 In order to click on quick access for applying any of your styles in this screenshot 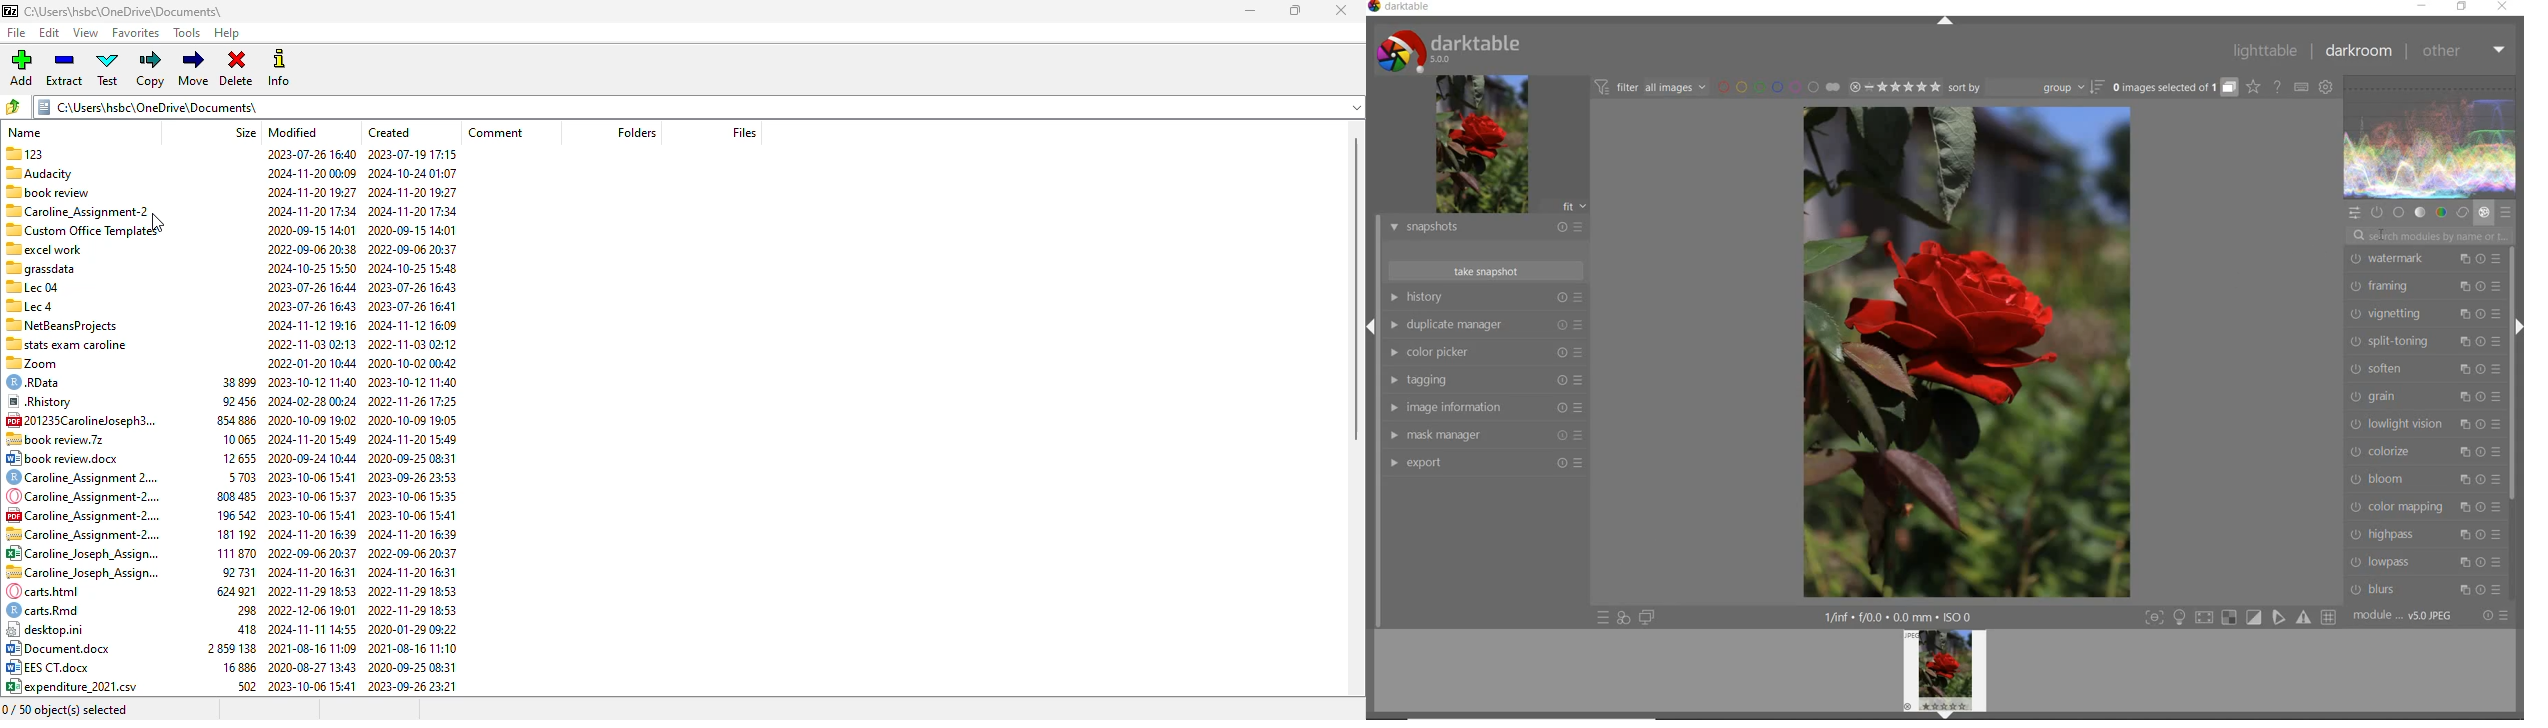, I will do `click(1623, 619)`.